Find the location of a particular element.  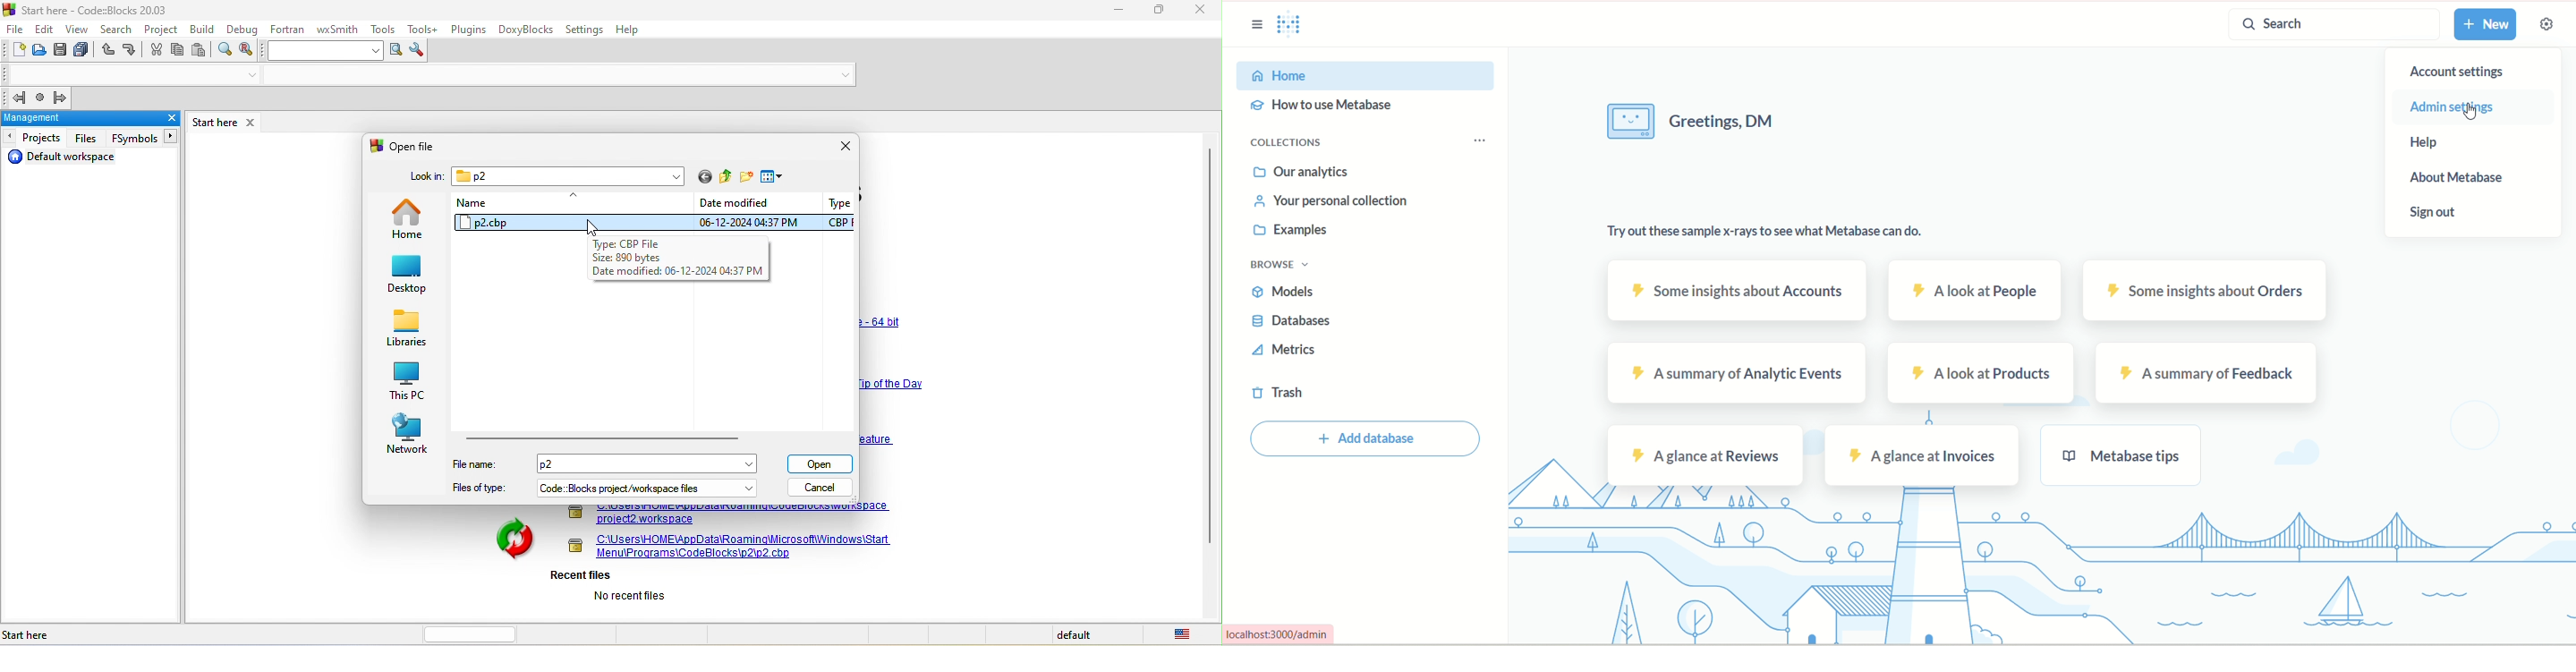

start here is located at coordinates (211, 123).